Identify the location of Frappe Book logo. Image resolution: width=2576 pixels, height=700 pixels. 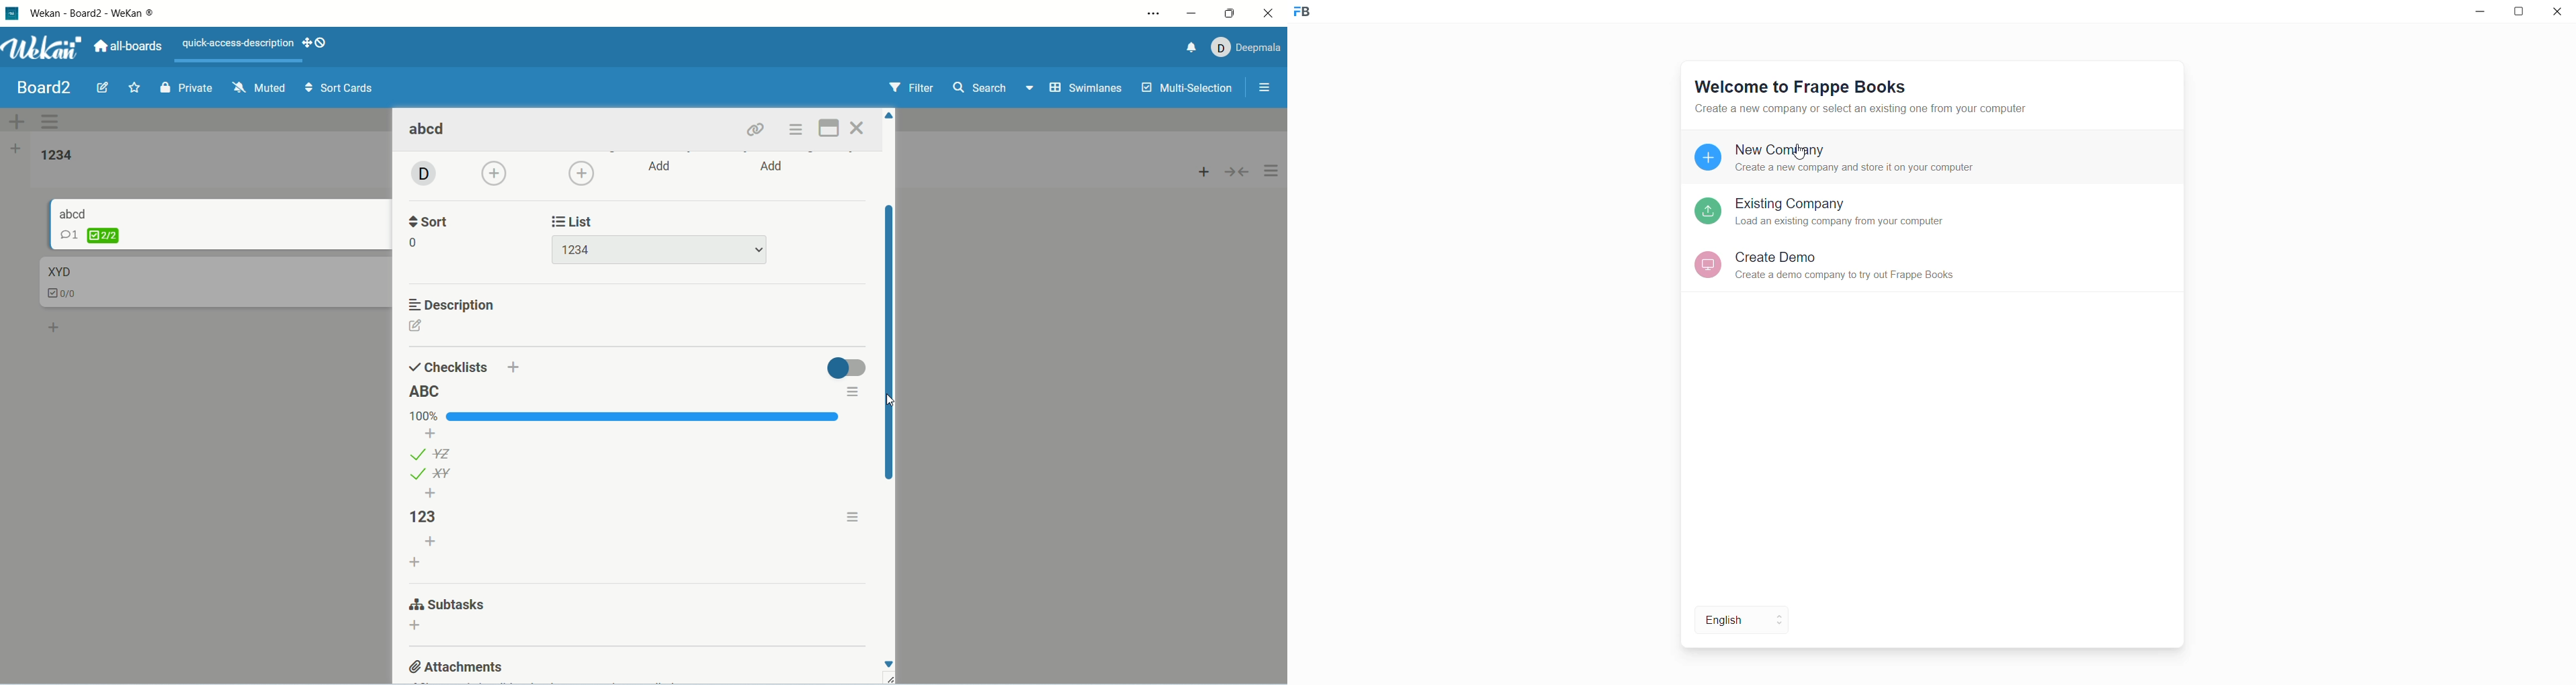
(1314, 17).